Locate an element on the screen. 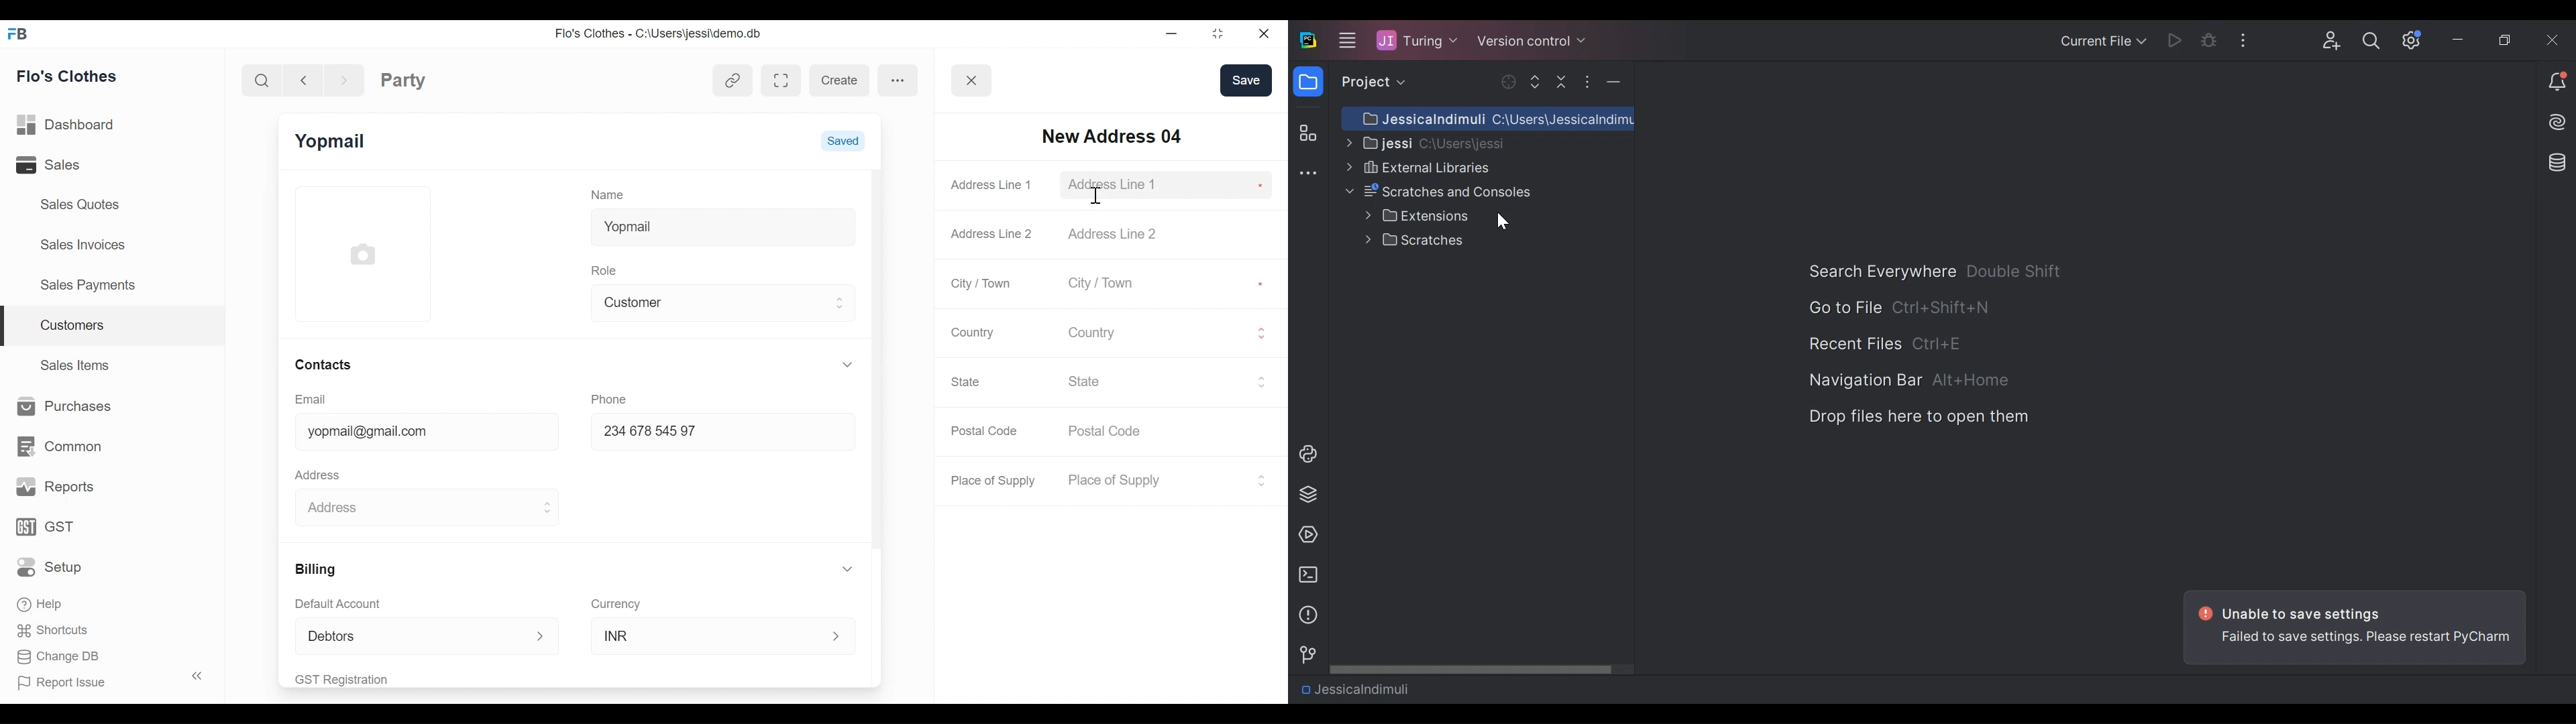 The width and height of the screenshot is (2576, 728). State is located at coordinates (1157, 381).